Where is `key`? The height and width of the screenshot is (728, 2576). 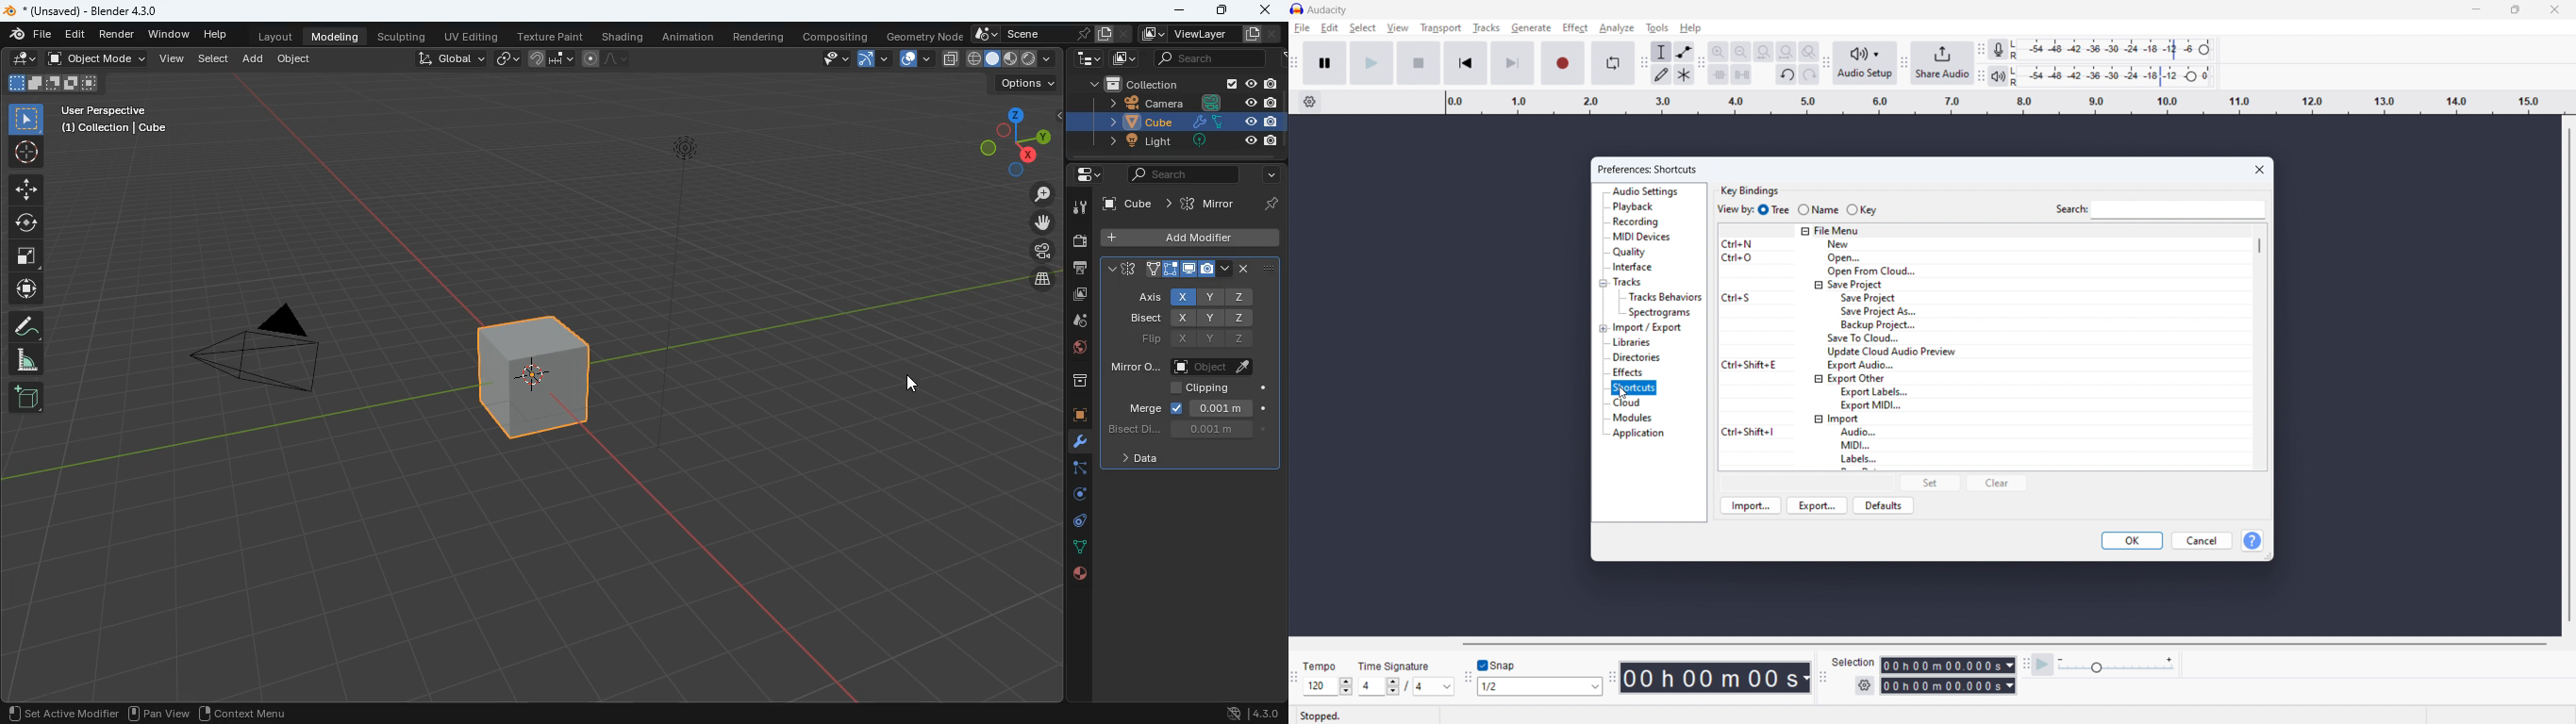
key is located at coordinates (1864, 210).